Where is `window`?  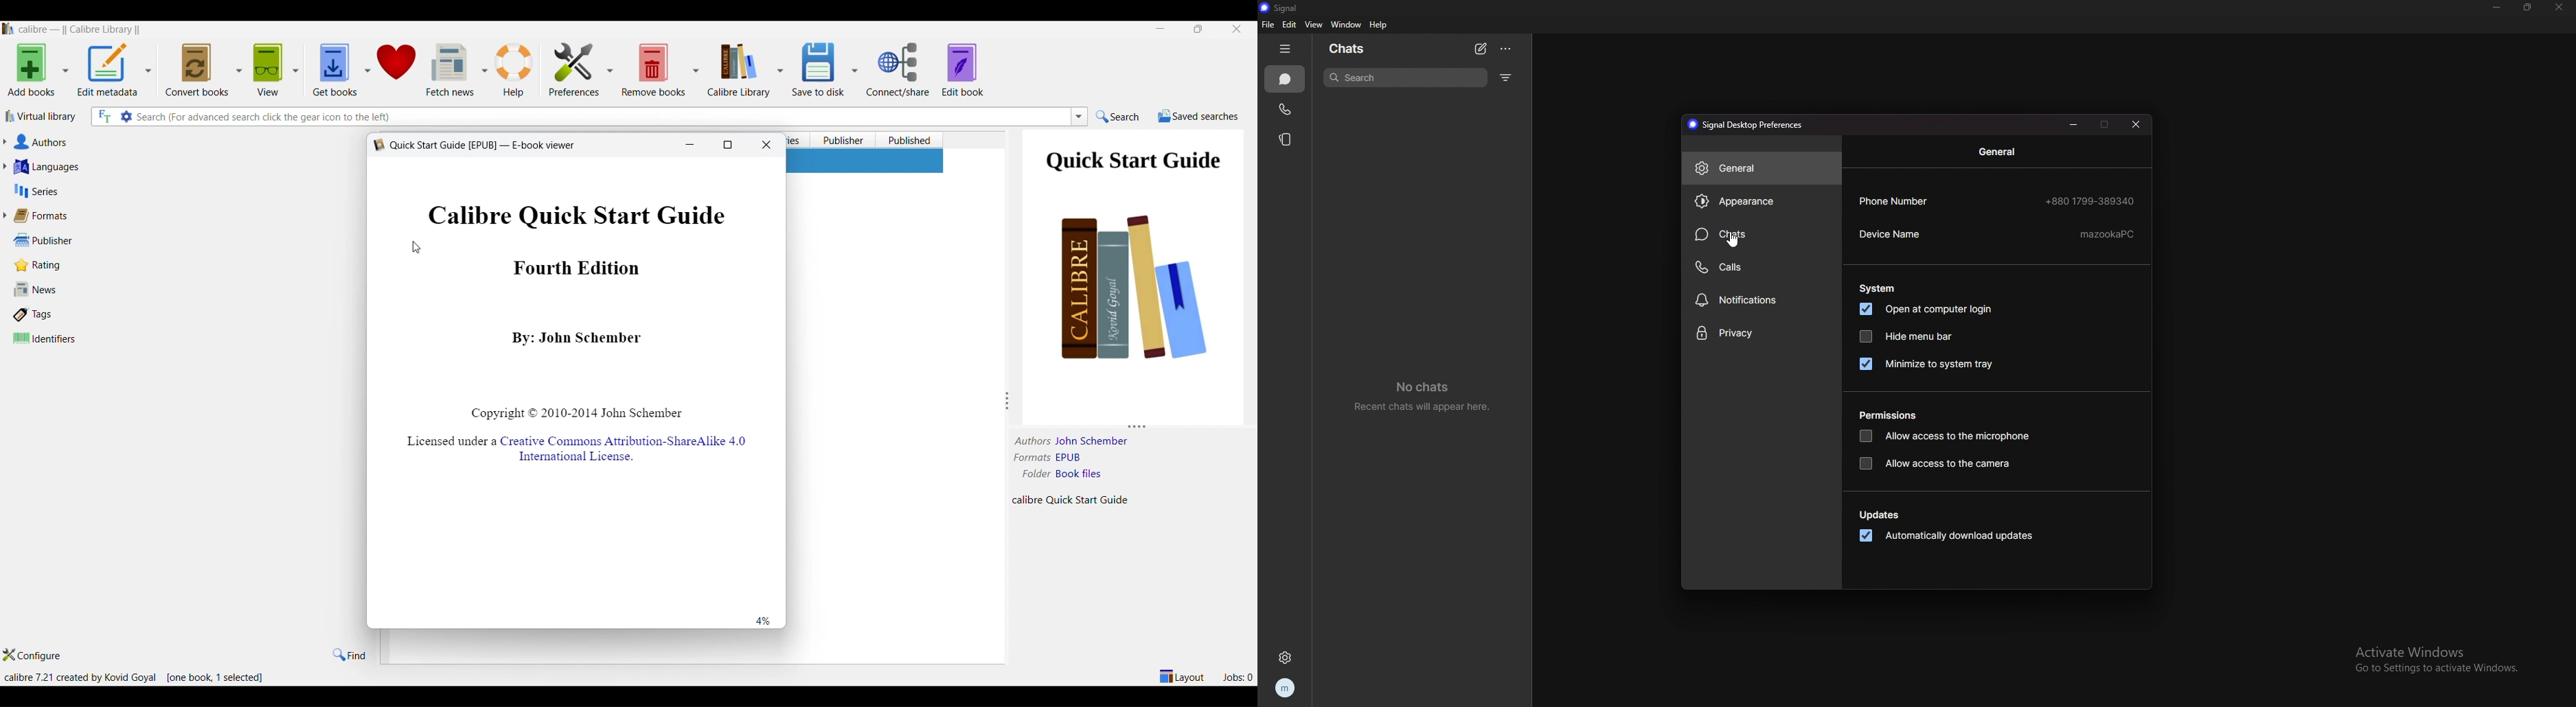 window is located at coordinates (1346, 25).